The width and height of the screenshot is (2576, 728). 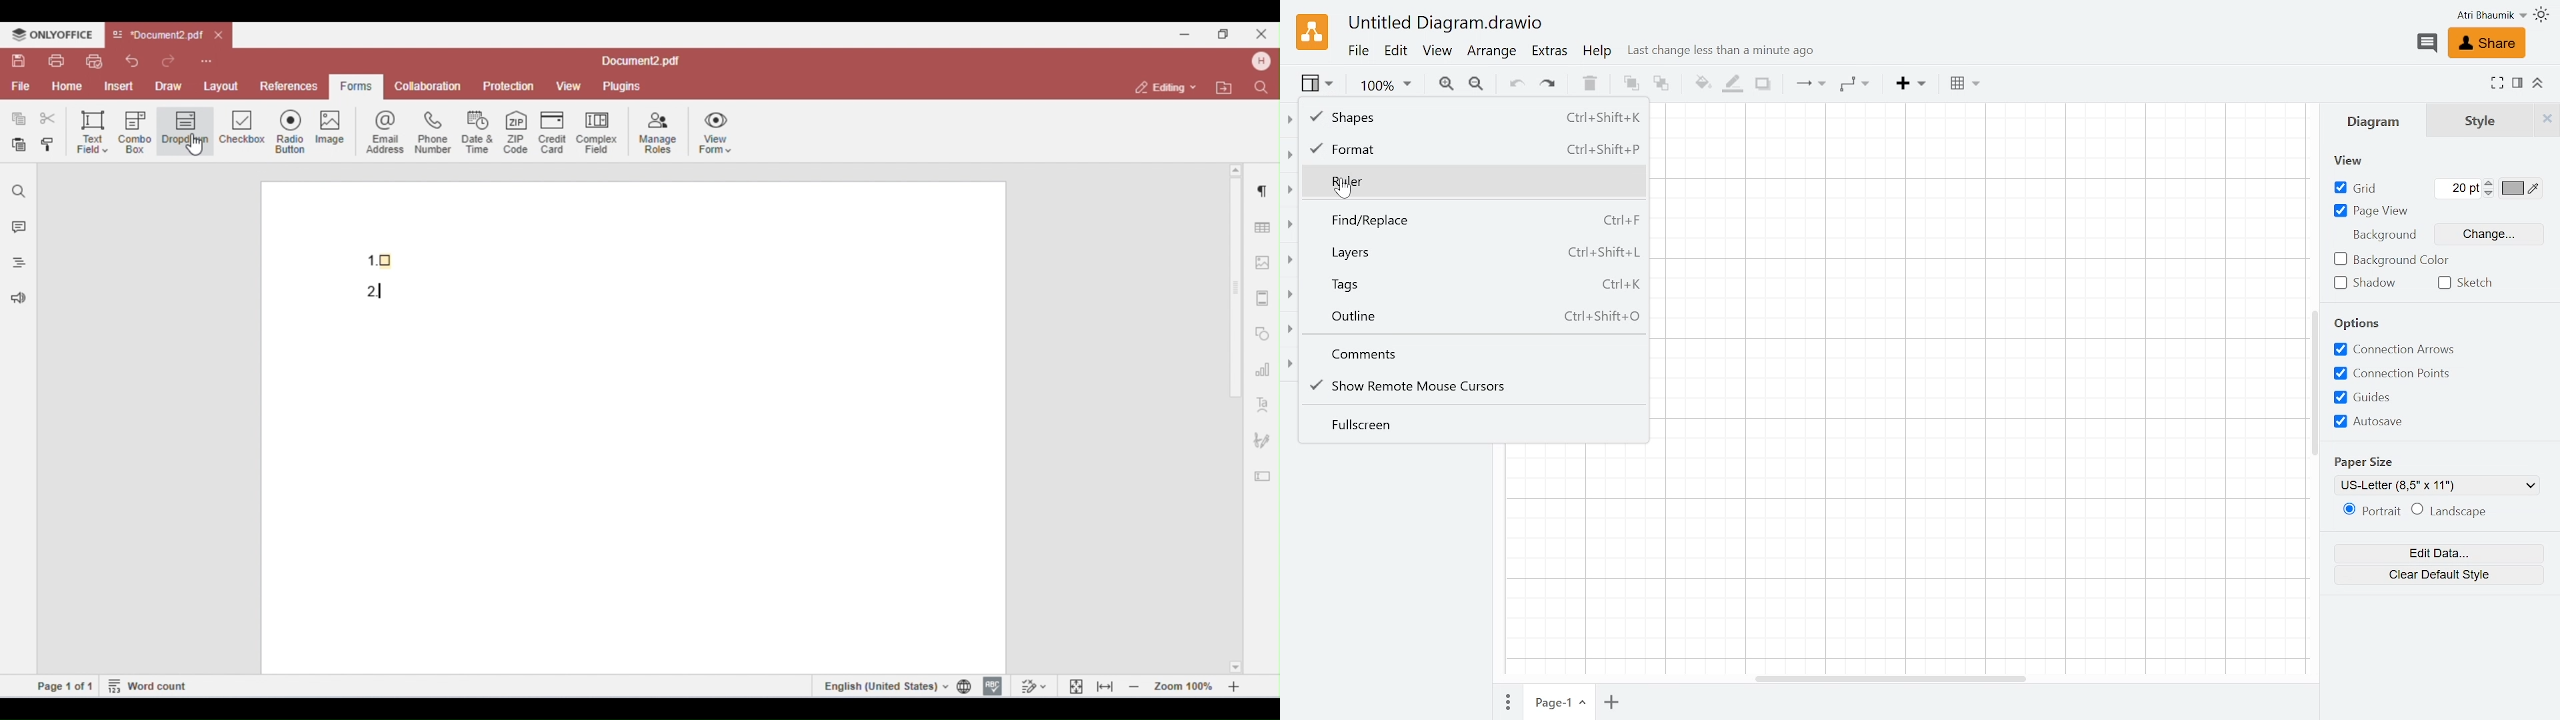 What do you see at coordinates (2451, 512) in the screenshot?
I see `Landscape` at bounding box center [2451, 512].